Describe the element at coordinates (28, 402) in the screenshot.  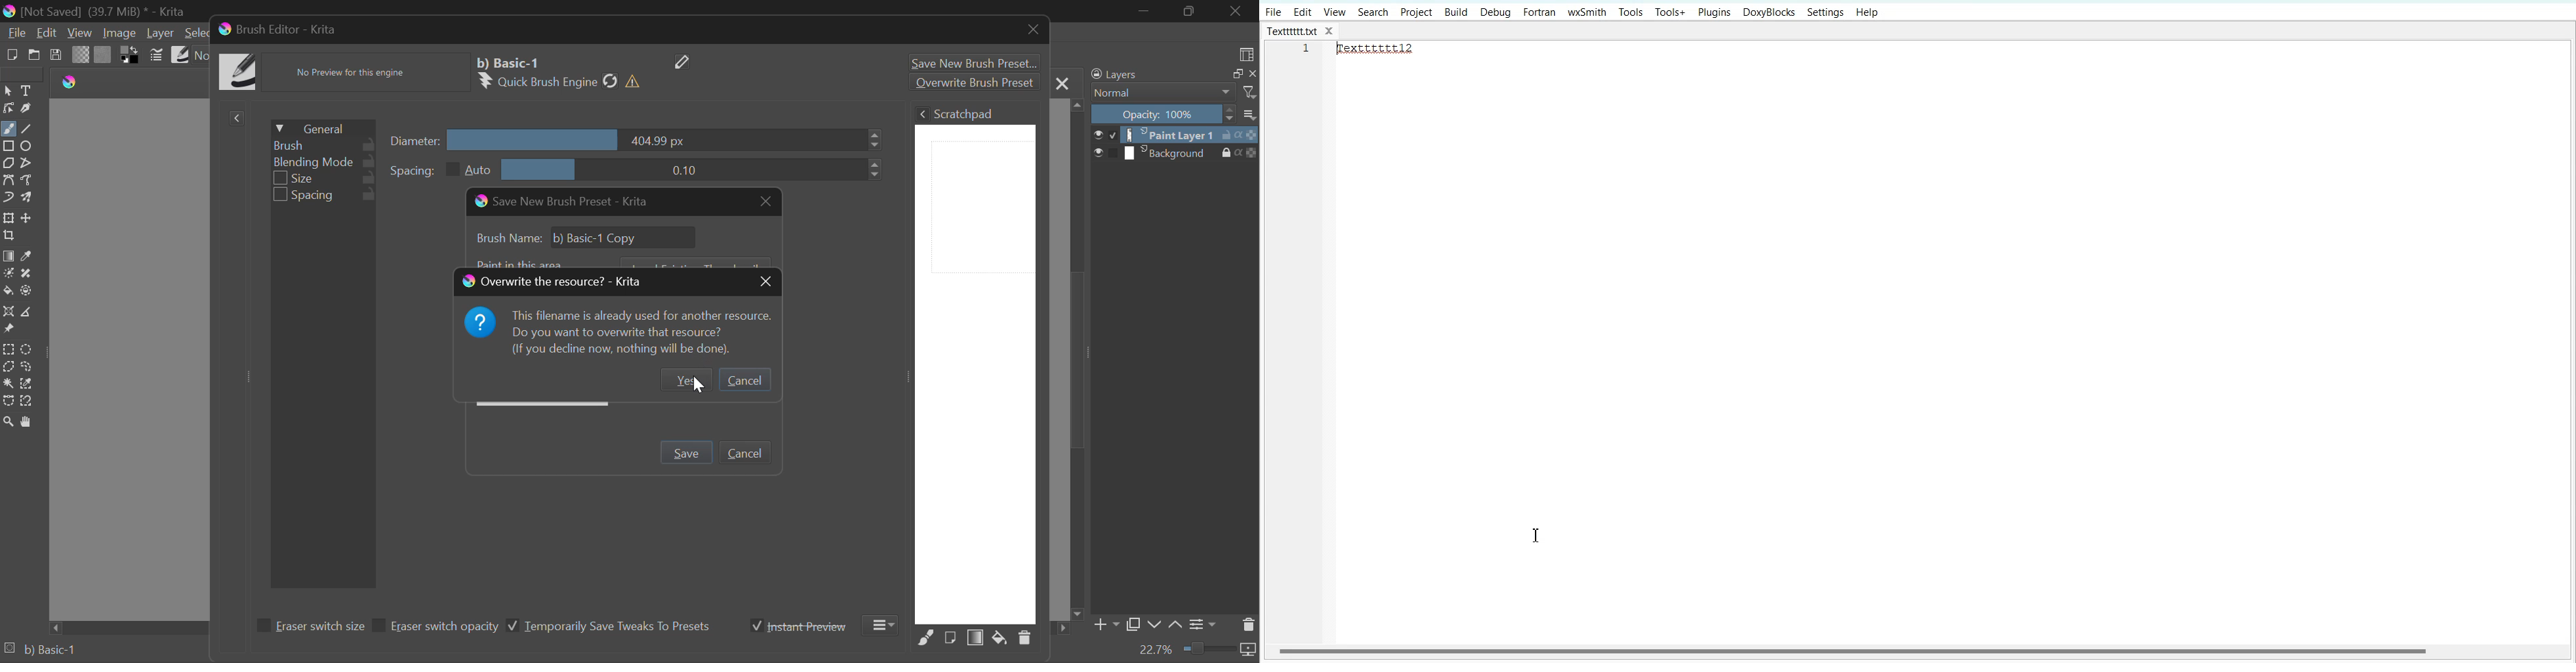
I see `Magnetic Selection` at that location.